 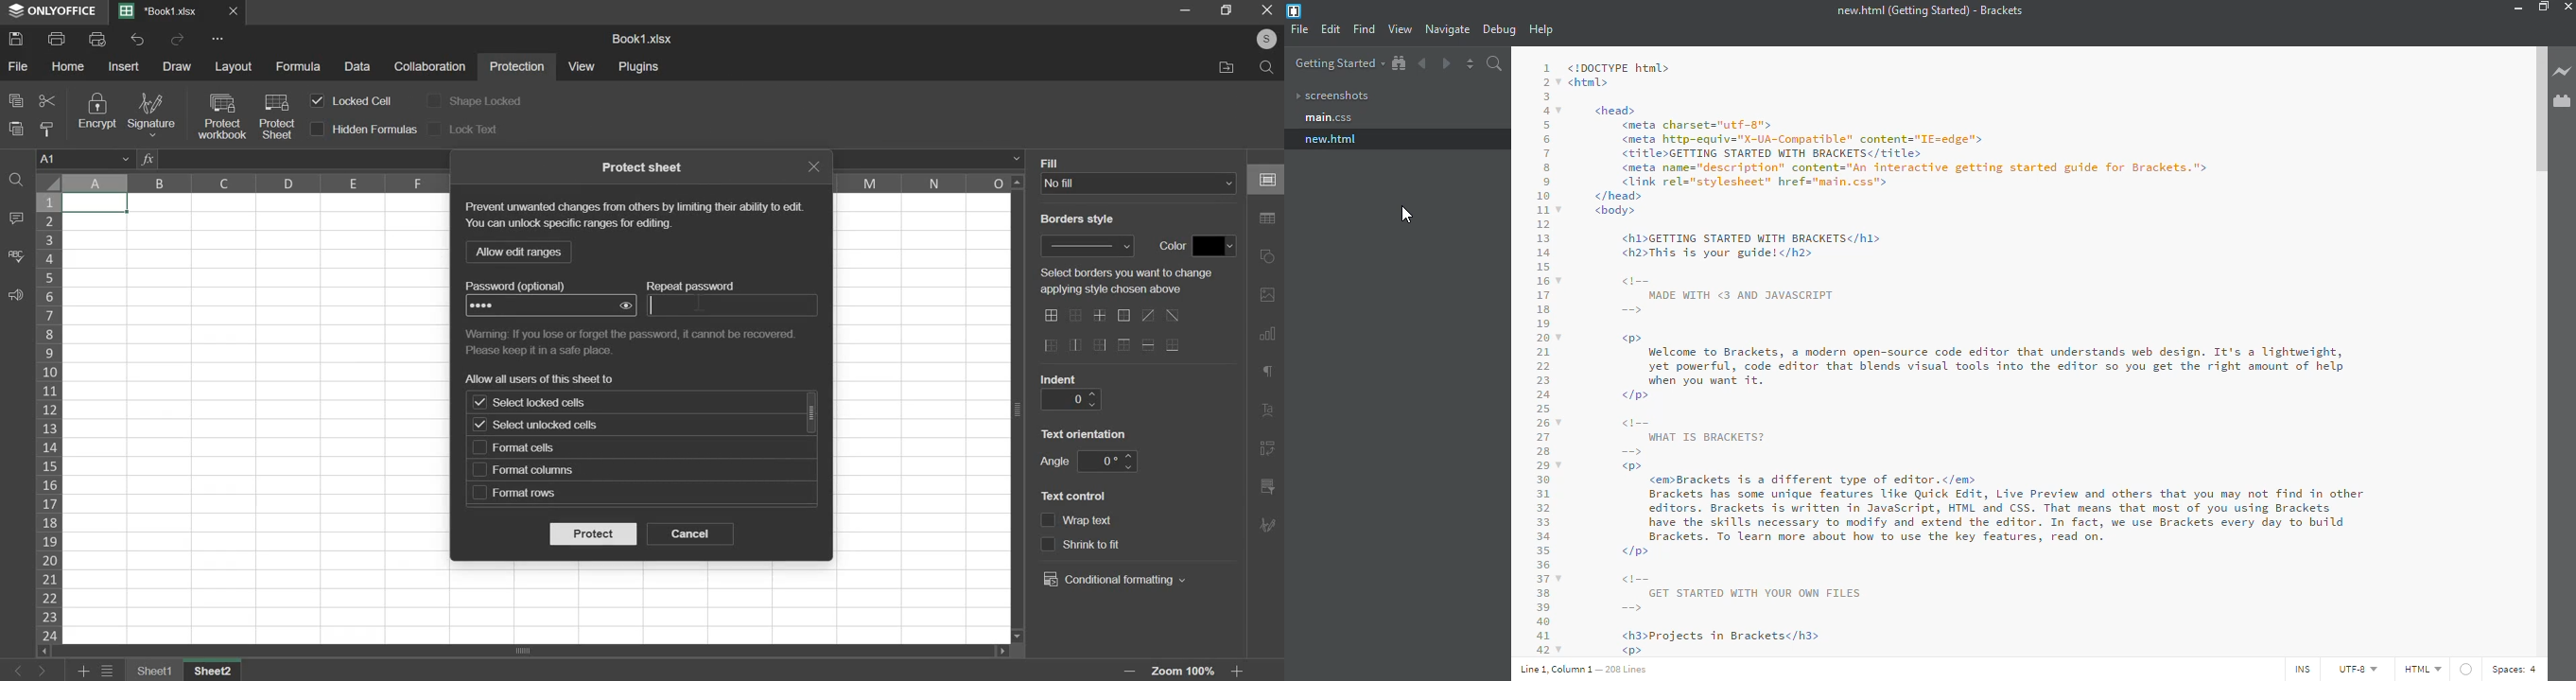 I want to click on right side bar, so click(x=1270, y=371).